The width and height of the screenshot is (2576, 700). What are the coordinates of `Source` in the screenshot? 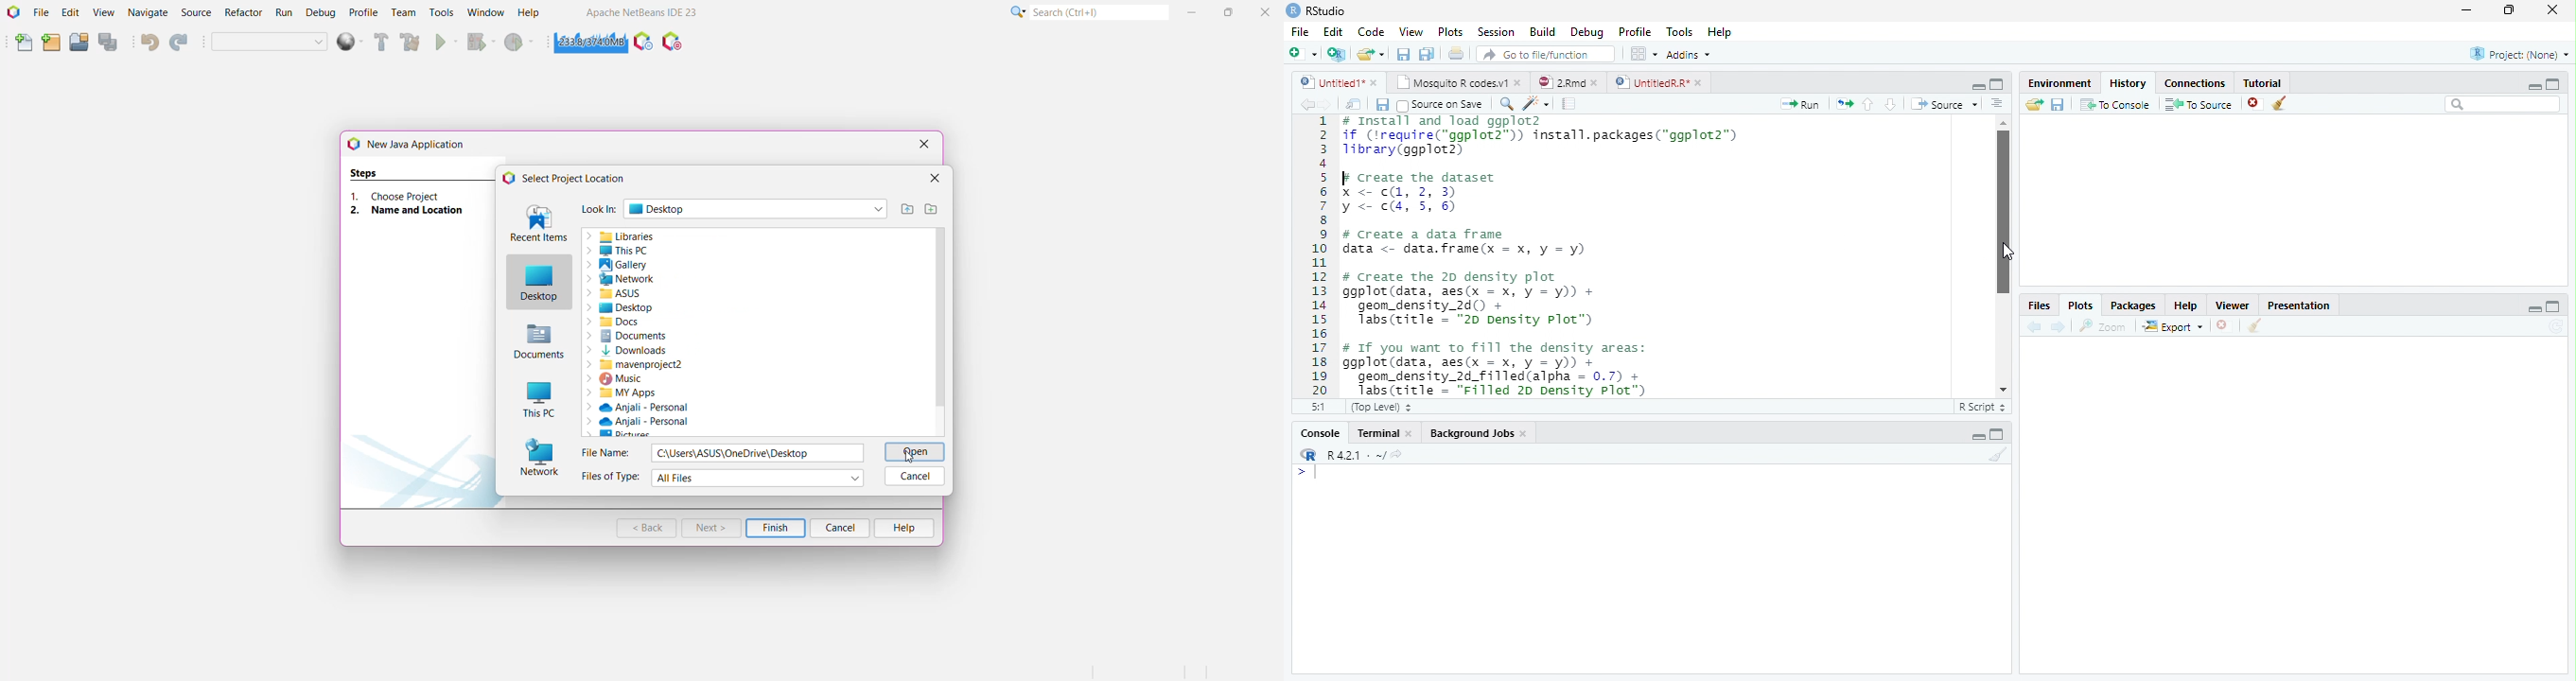 It's located at (1944, 104).